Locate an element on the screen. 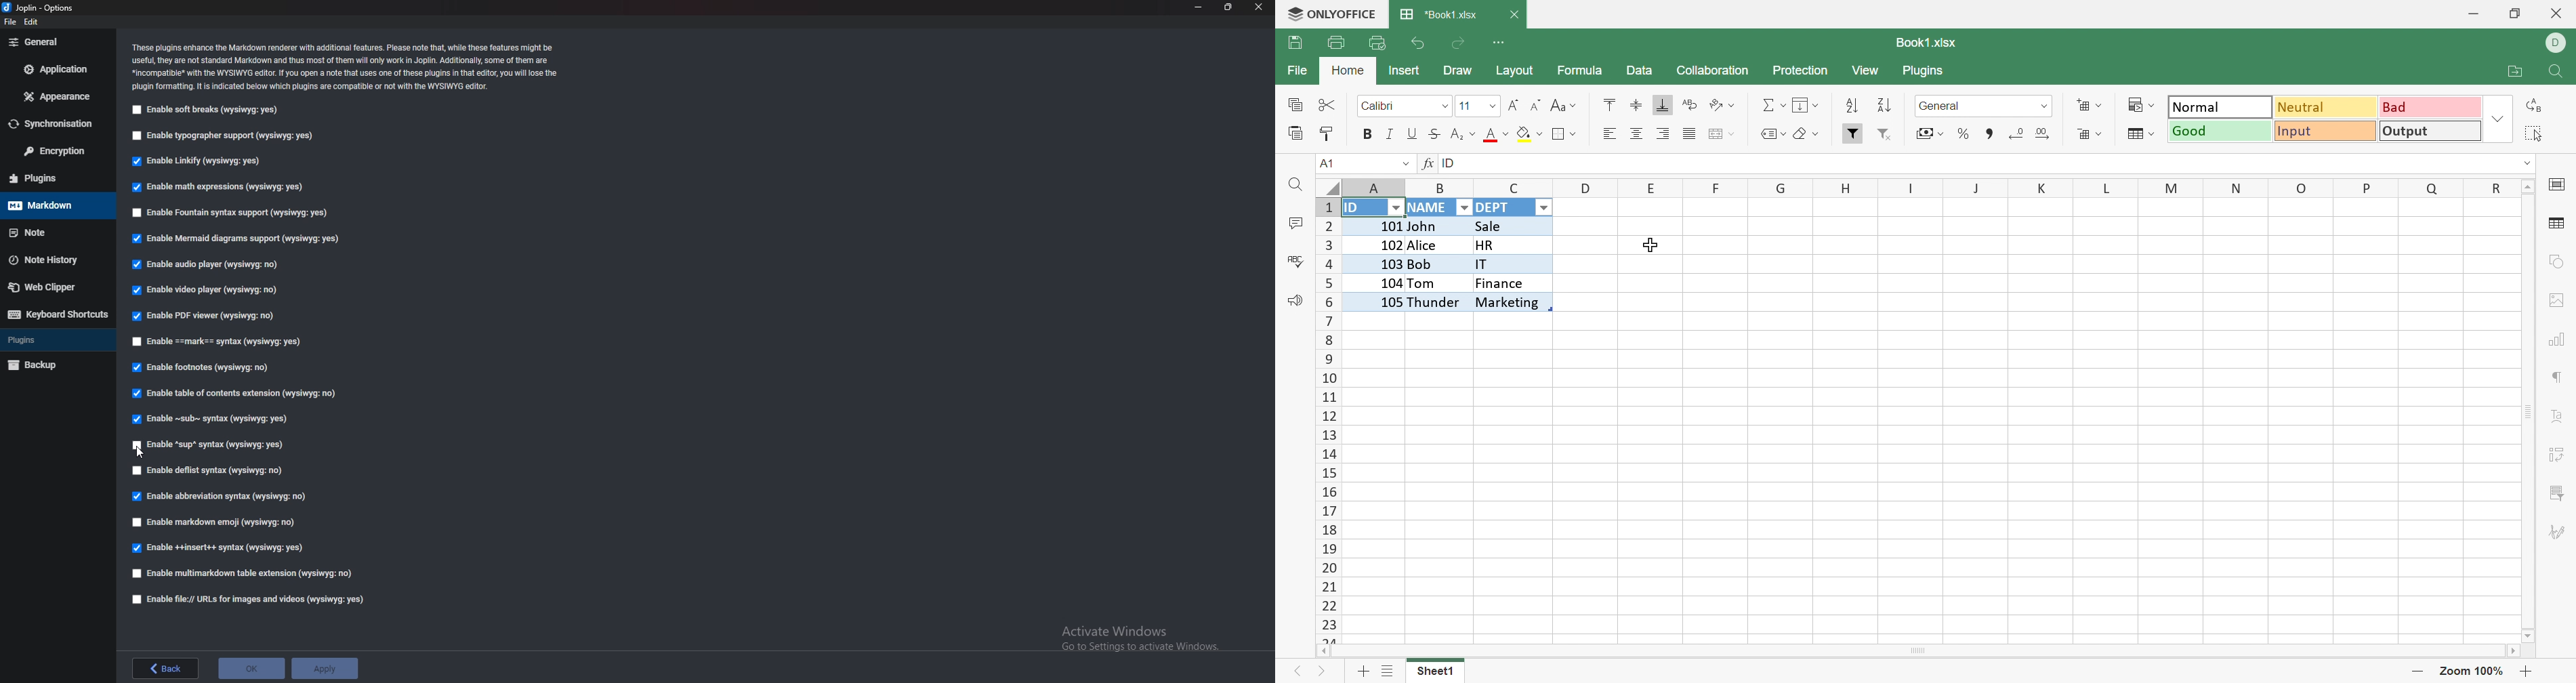 The width and height of the screenshot is (2576, 700). table settings is located at coordinates (2557, 224).